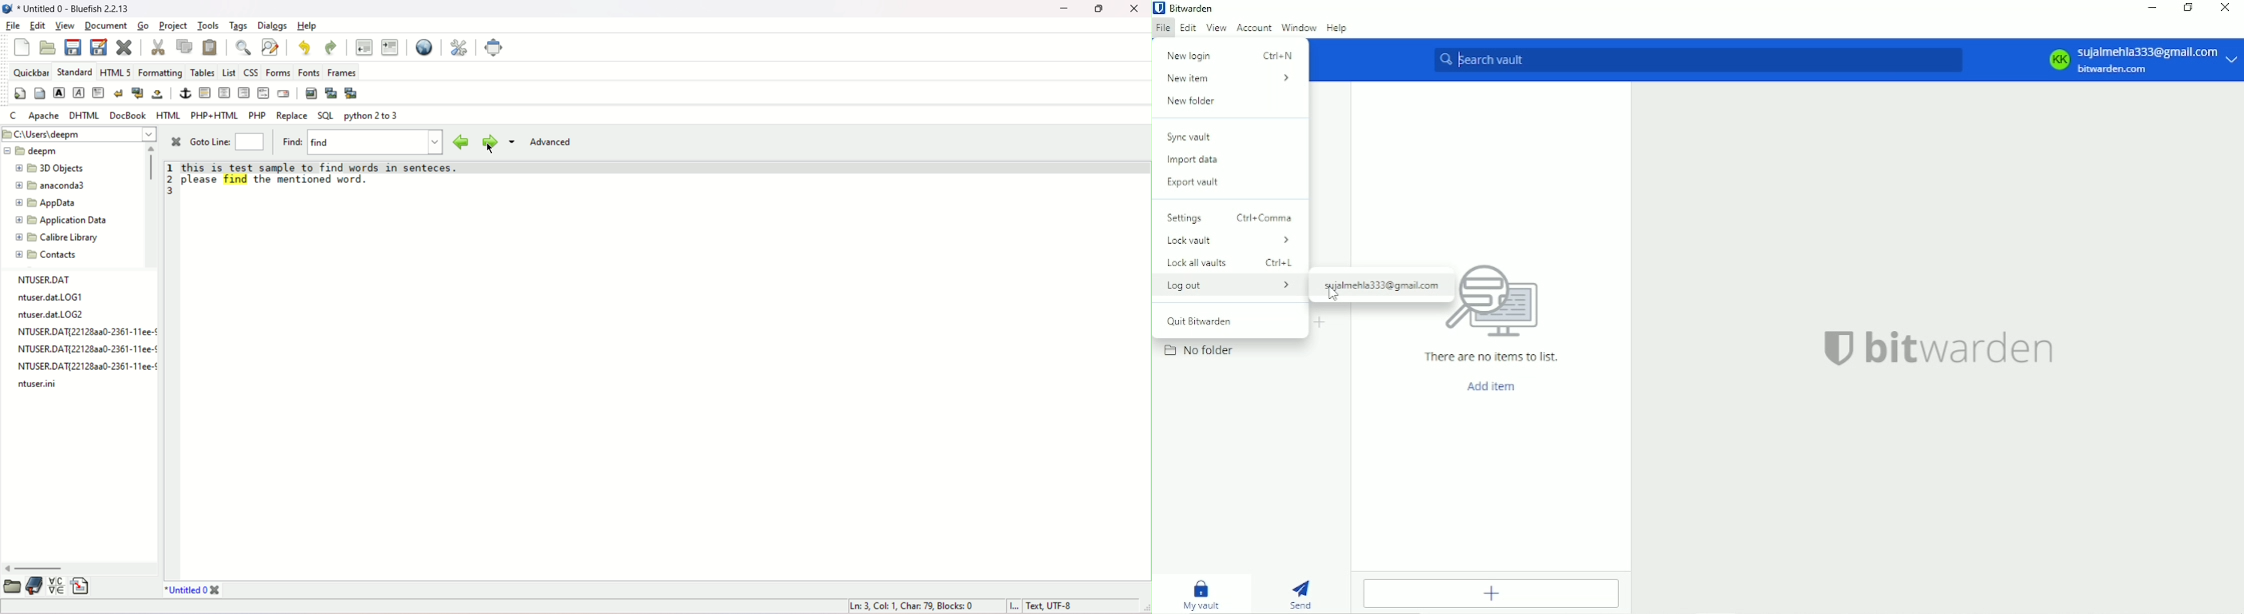  Describe the element at coordinates (226, 72) in the screenshot. I see `list` at that location.